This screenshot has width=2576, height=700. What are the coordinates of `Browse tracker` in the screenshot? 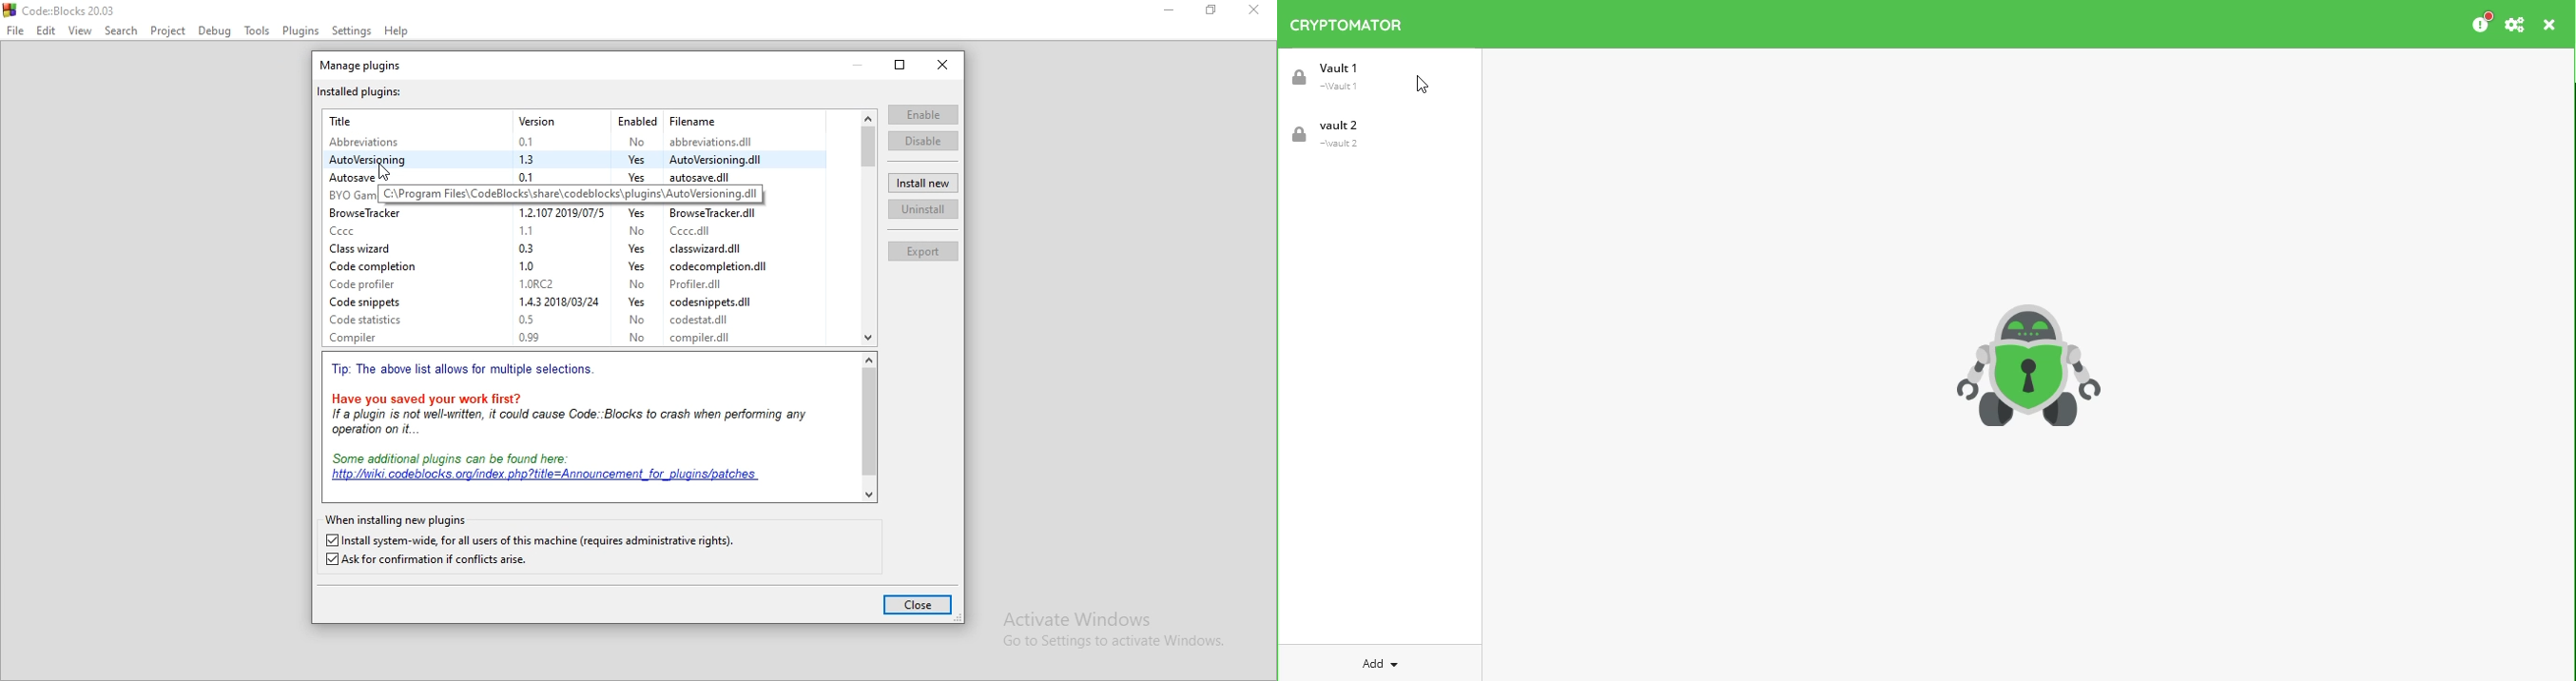 It's located at (370, 213).